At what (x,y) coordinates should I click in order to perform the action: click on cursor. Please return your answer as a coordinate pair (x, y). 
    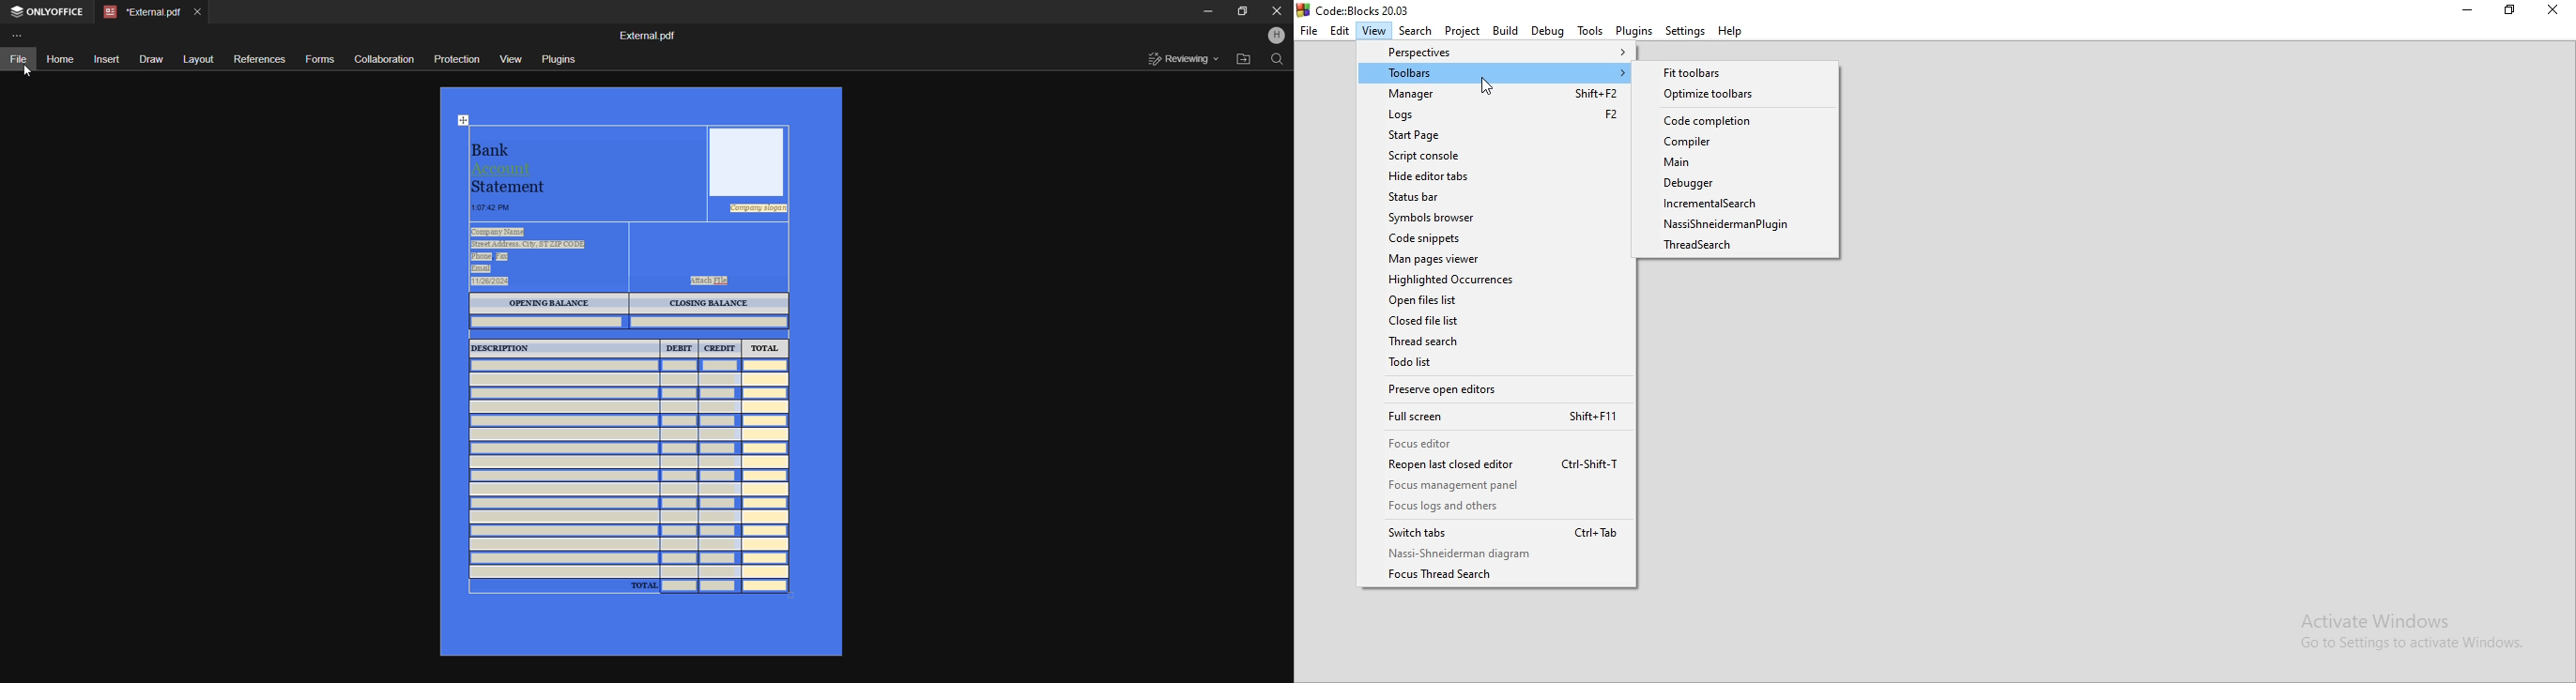
    Looking at the image, I should click on (26, 71).